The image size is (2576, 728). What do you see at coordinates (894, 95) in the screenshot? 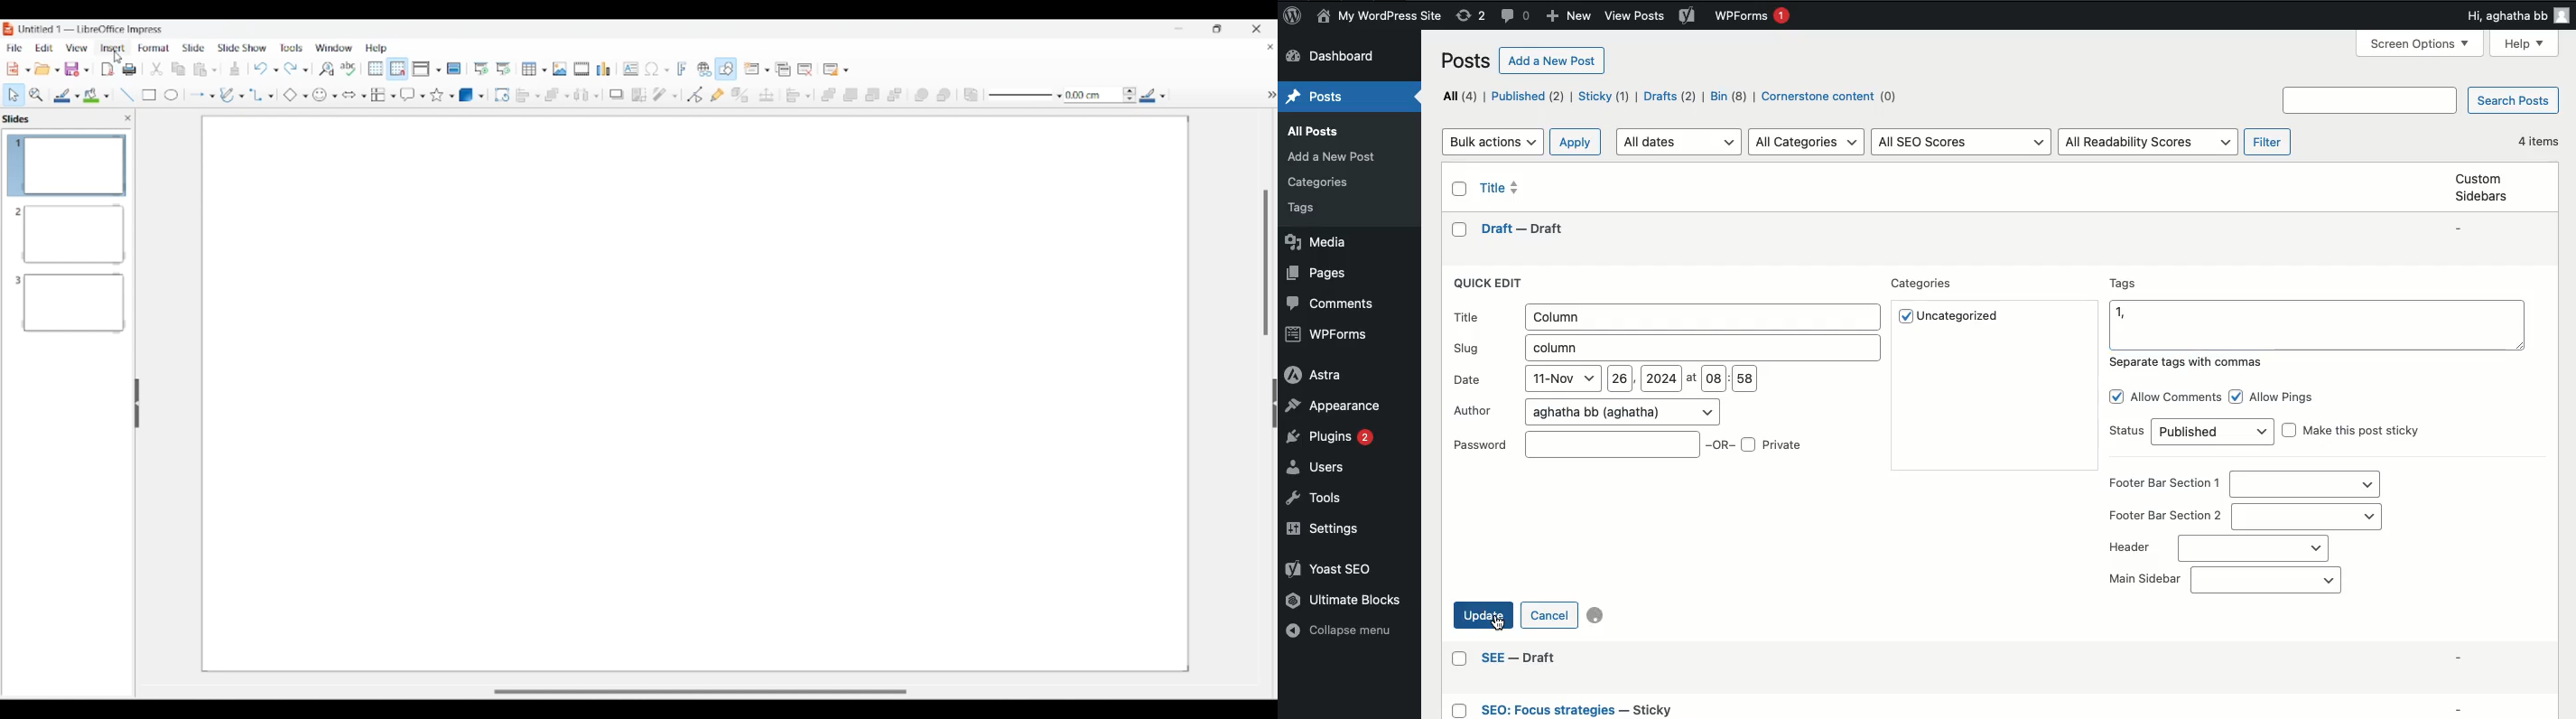
I see `Send to back` at bounding box center [894, 95].